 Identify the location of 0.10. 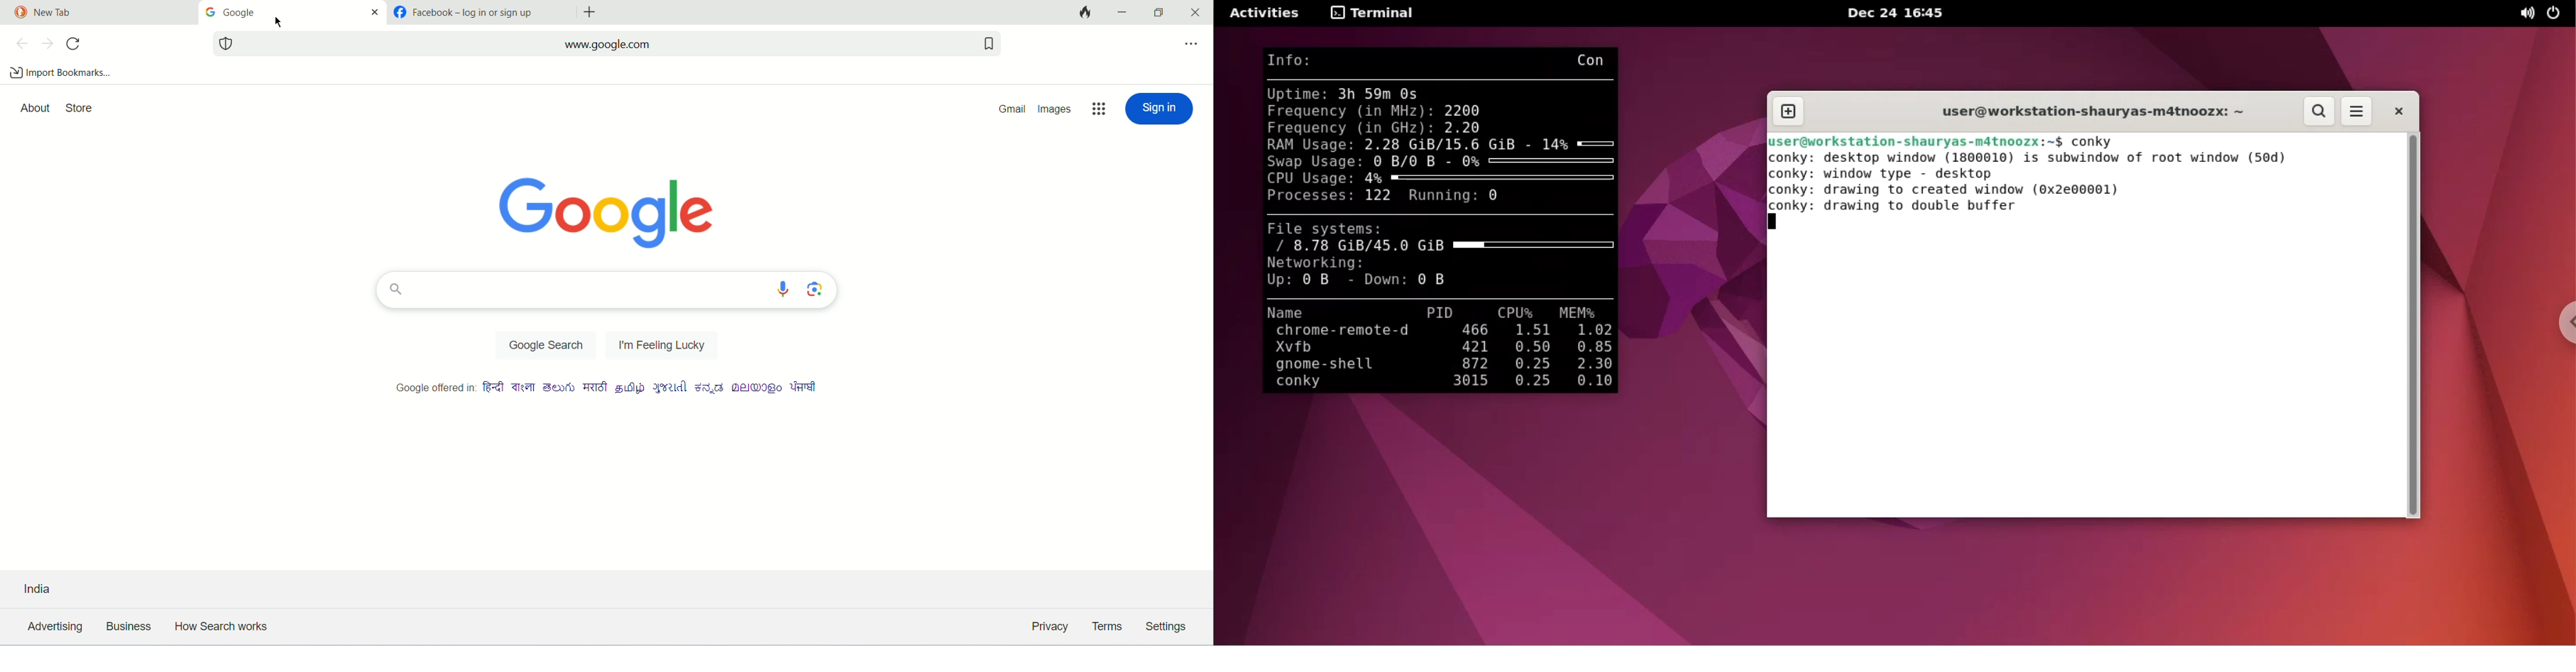
(1590, 383).